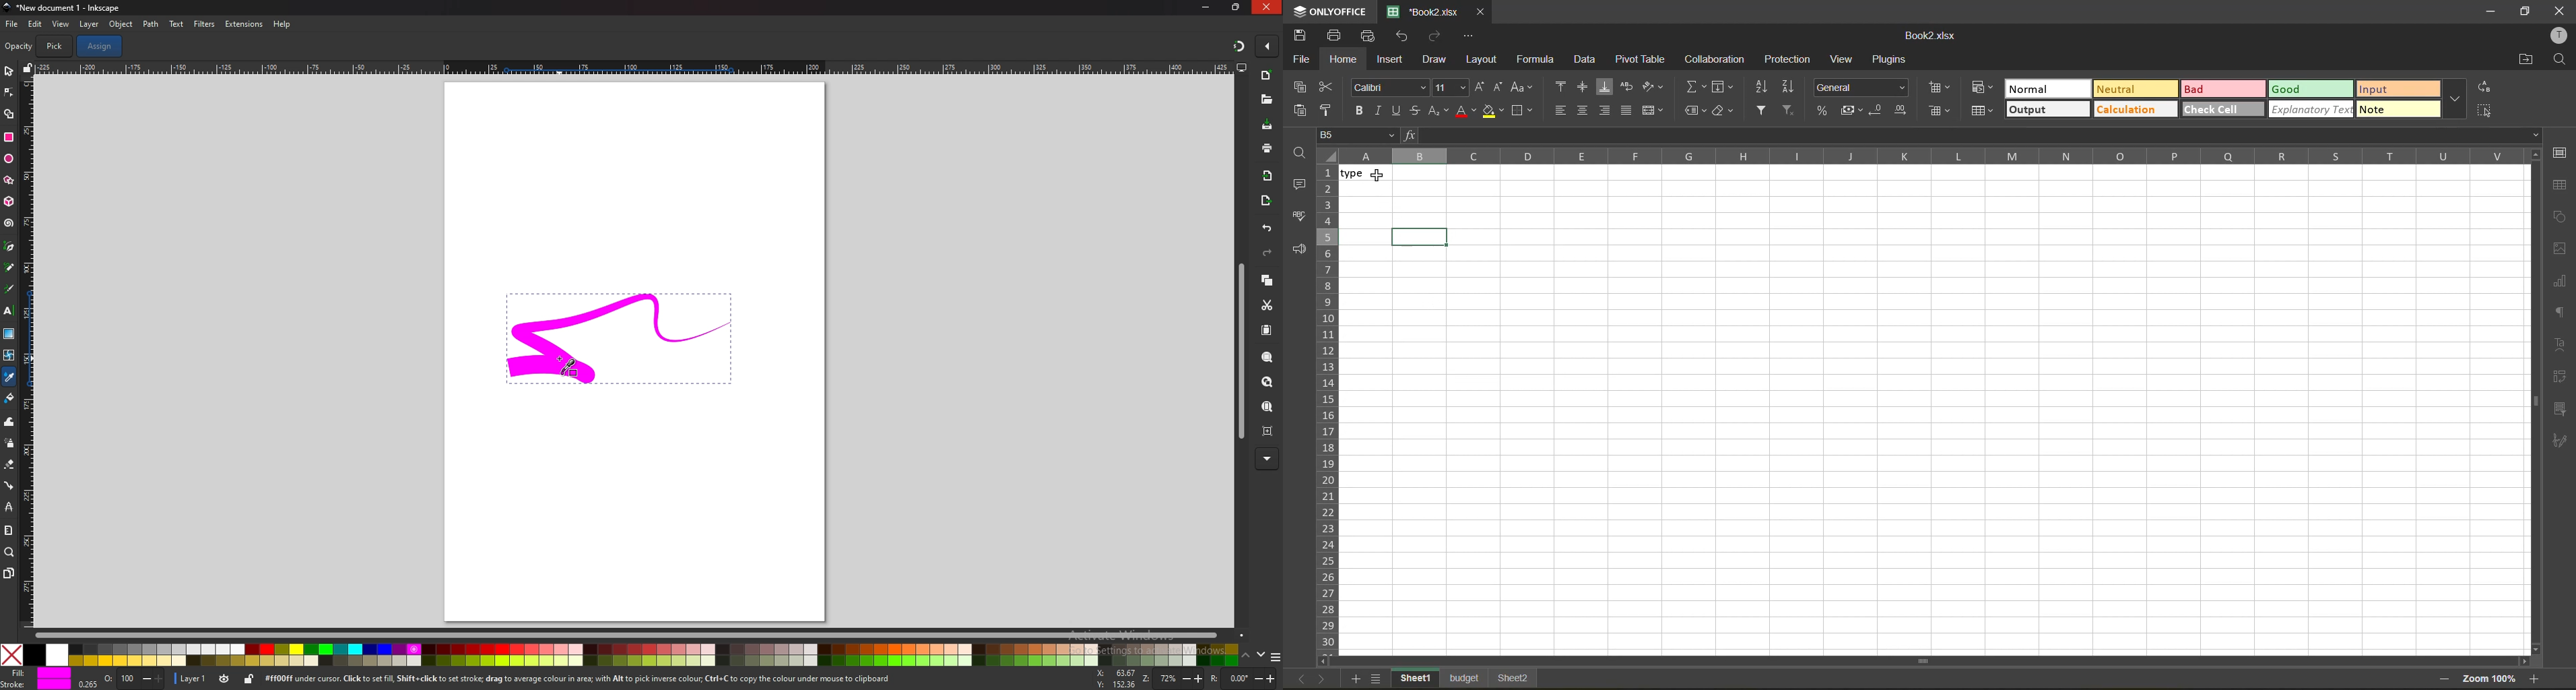 The width and height of the screenshot is (2576, 700). I want to click on home, so click(1346, 59).